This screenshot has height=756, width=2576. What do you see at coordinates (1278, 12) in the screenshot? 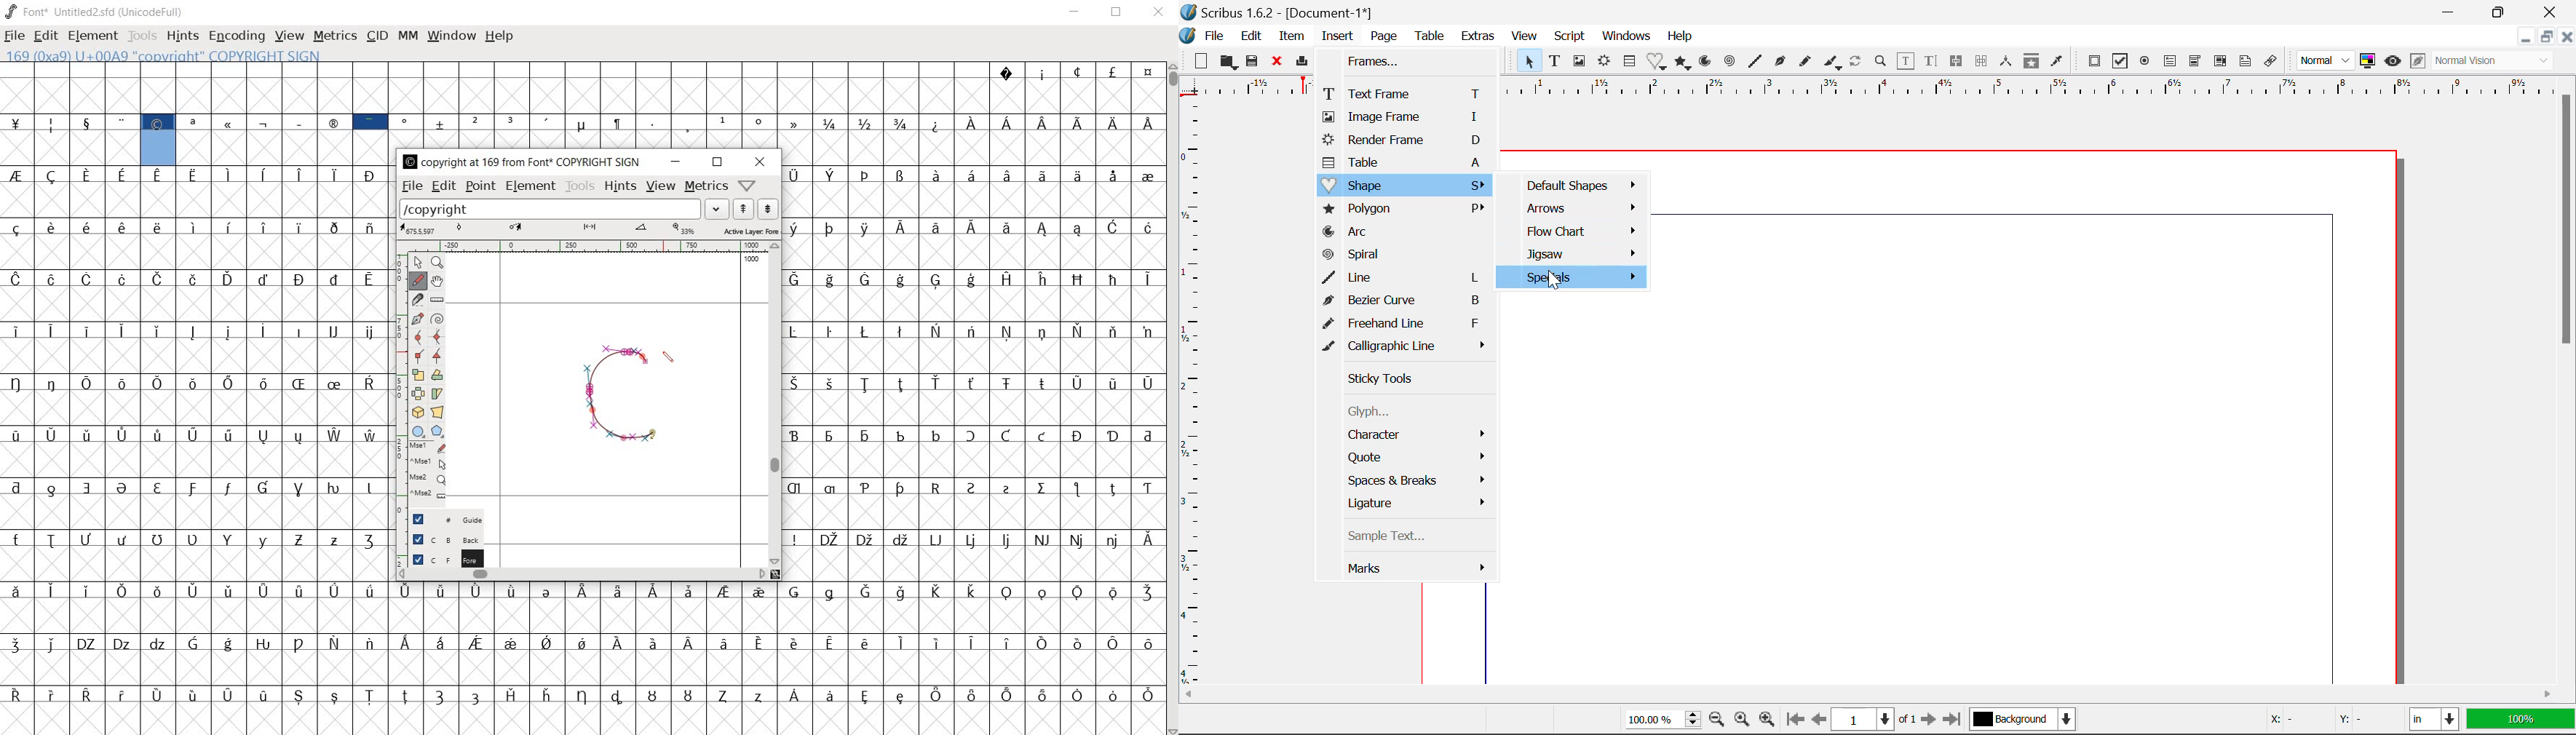
I see `Scribus 1.6.2 - [Document-1*]` at bounding box center [1278, 12].